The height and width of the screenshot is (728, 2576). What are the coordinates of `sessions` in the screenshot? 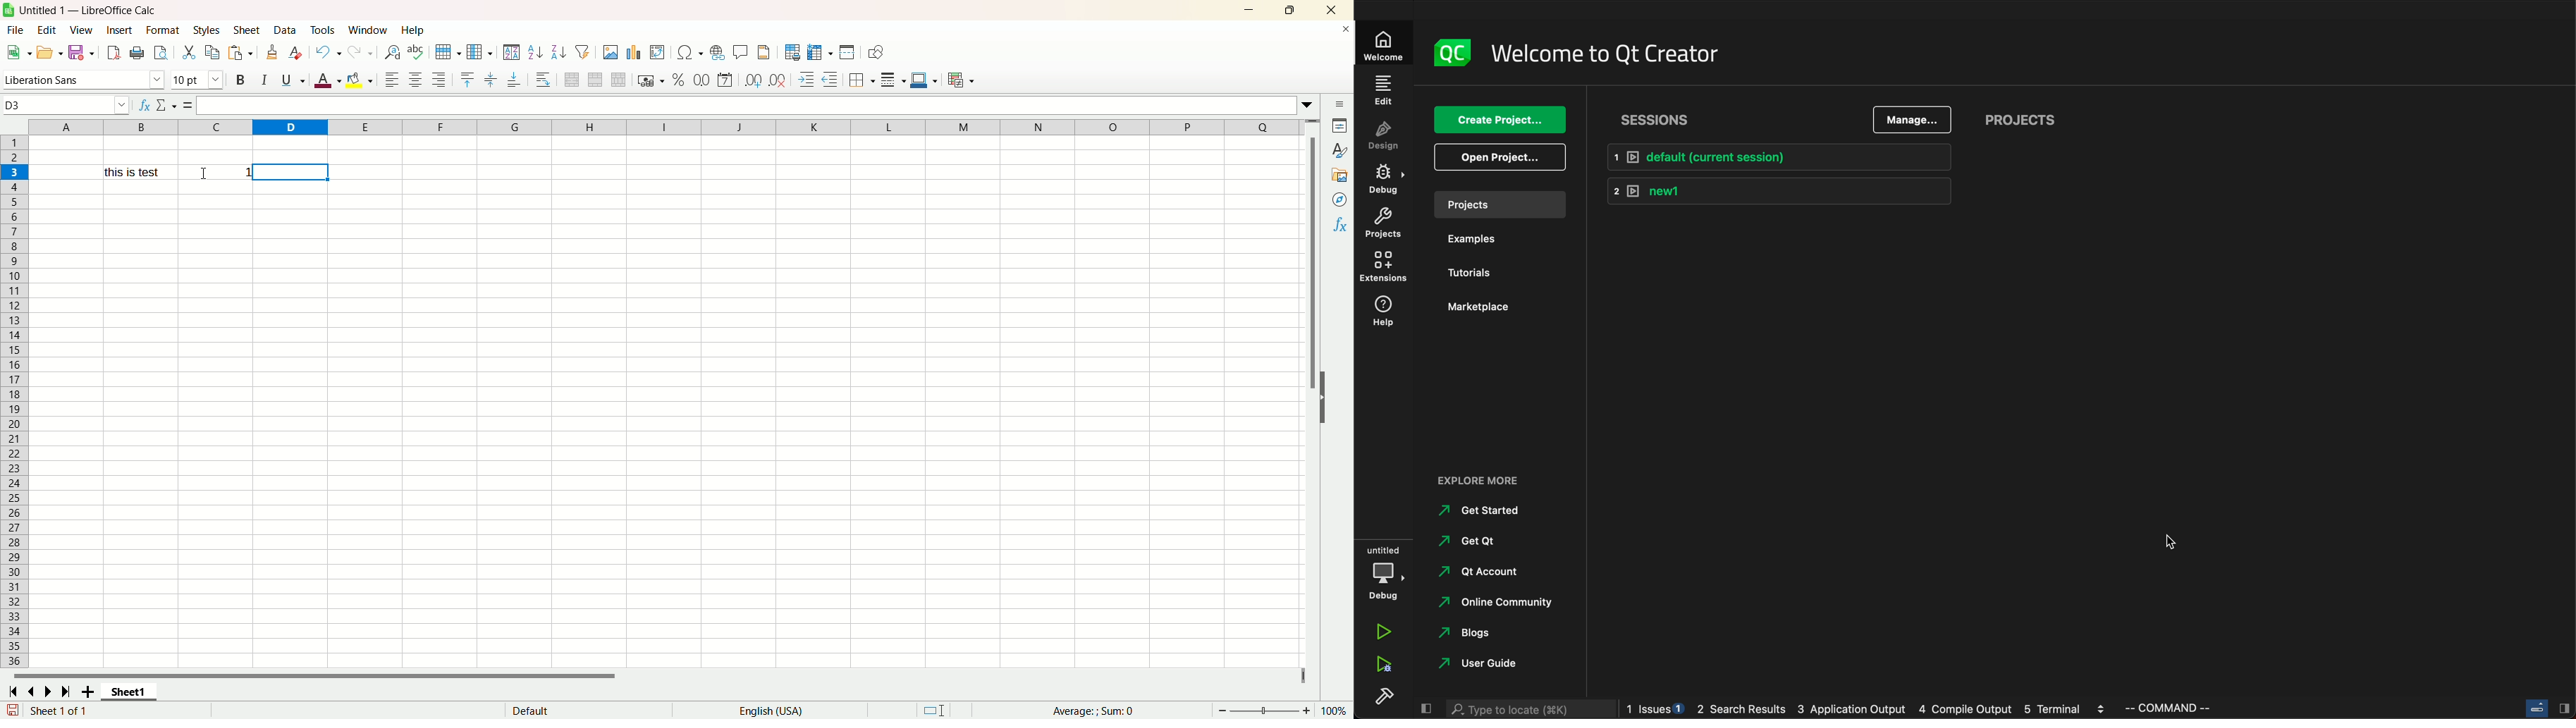 It's located at (1659, 120).